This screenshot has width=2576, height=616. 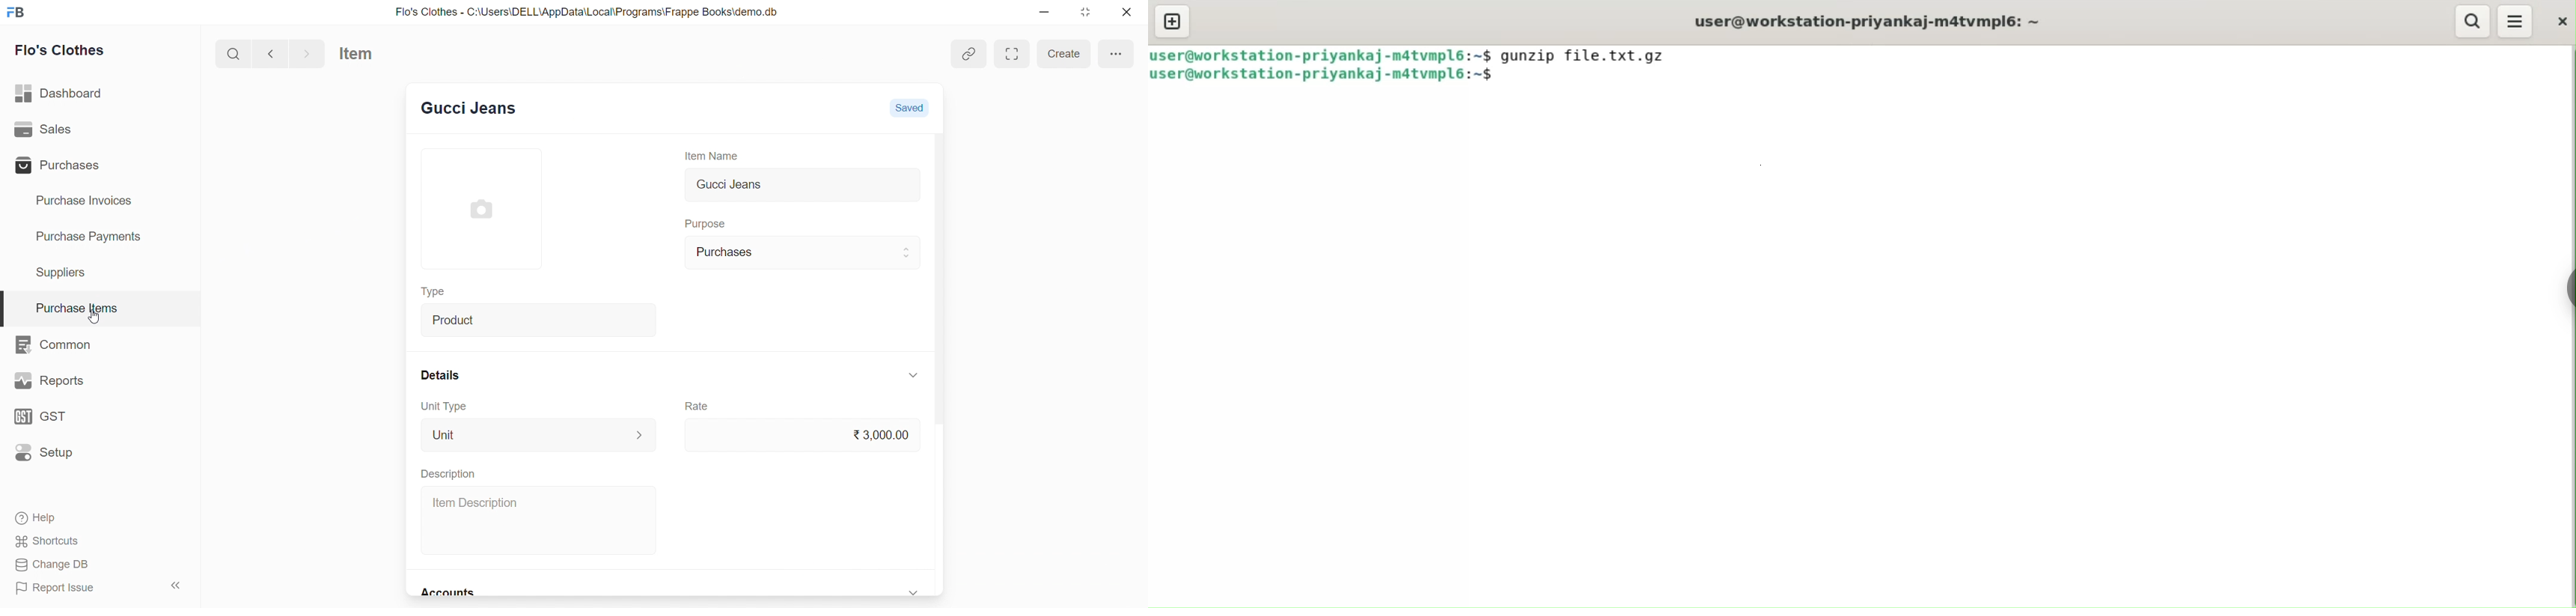 I want to click on Purchase Payments, so click(x=93, y=237).